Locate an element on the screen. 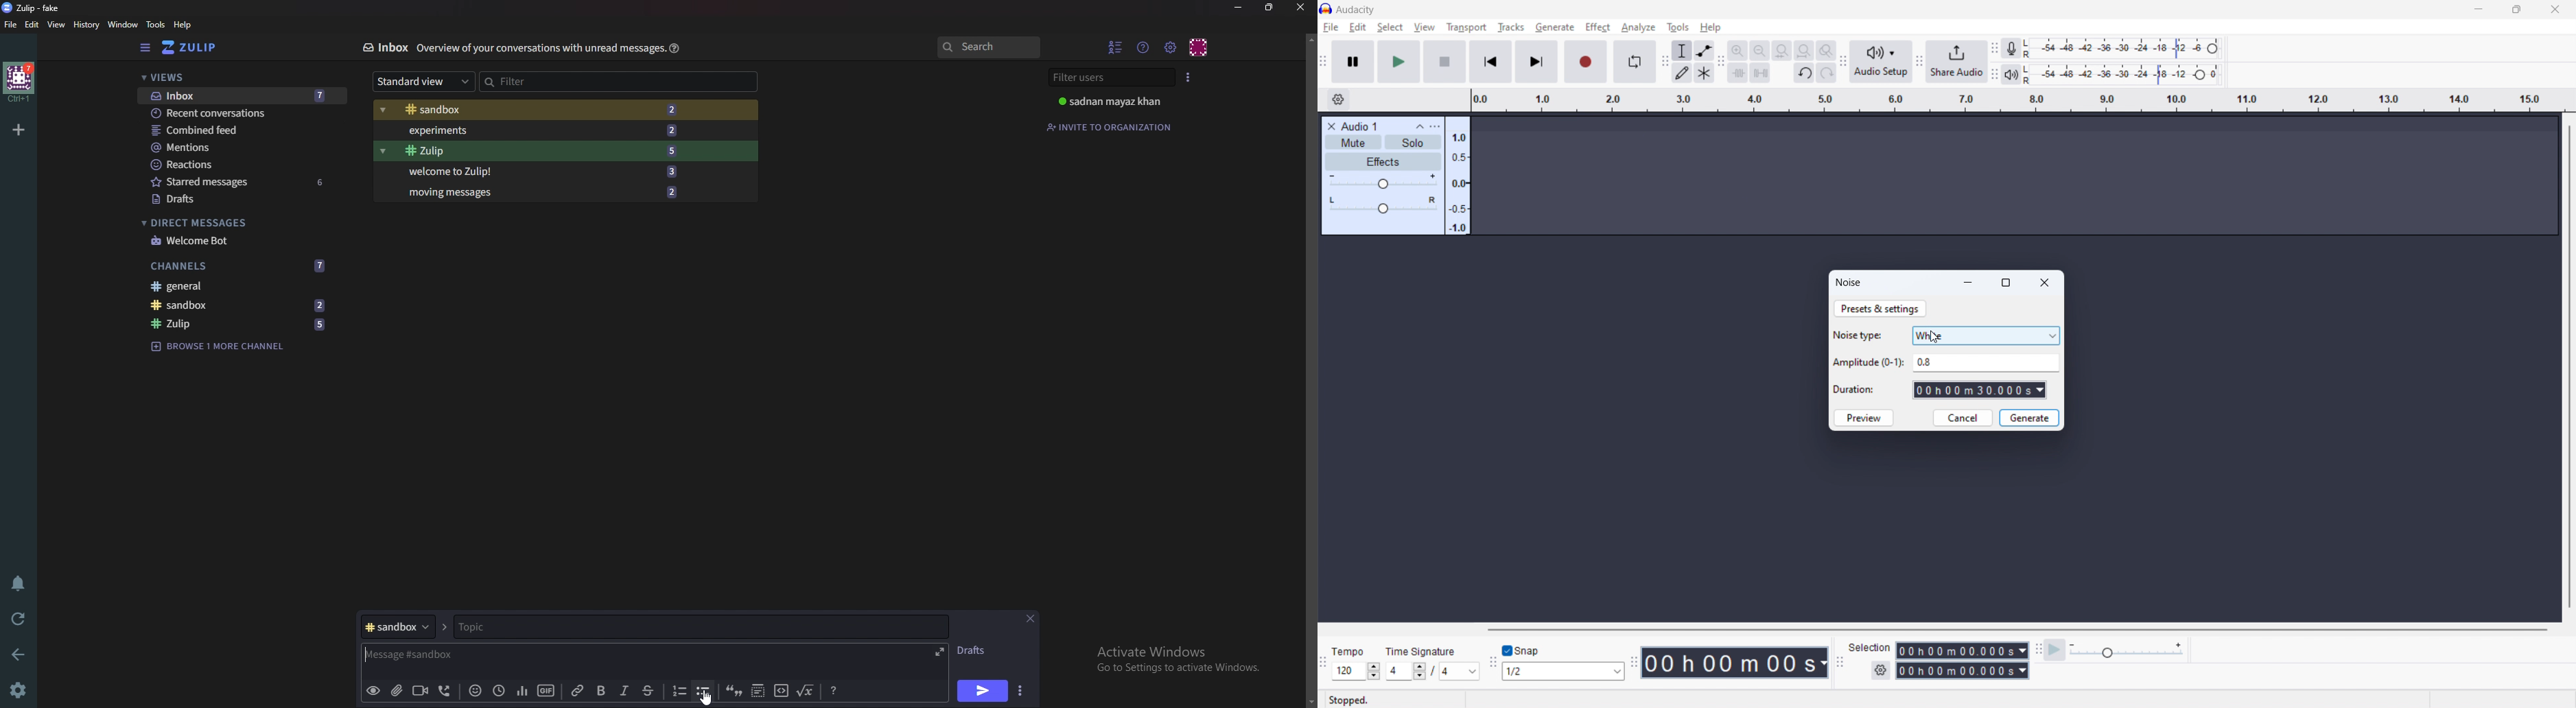 The height and width of the screenshot is (728, 2576). Starred messages is located at coordinates (242, 181).